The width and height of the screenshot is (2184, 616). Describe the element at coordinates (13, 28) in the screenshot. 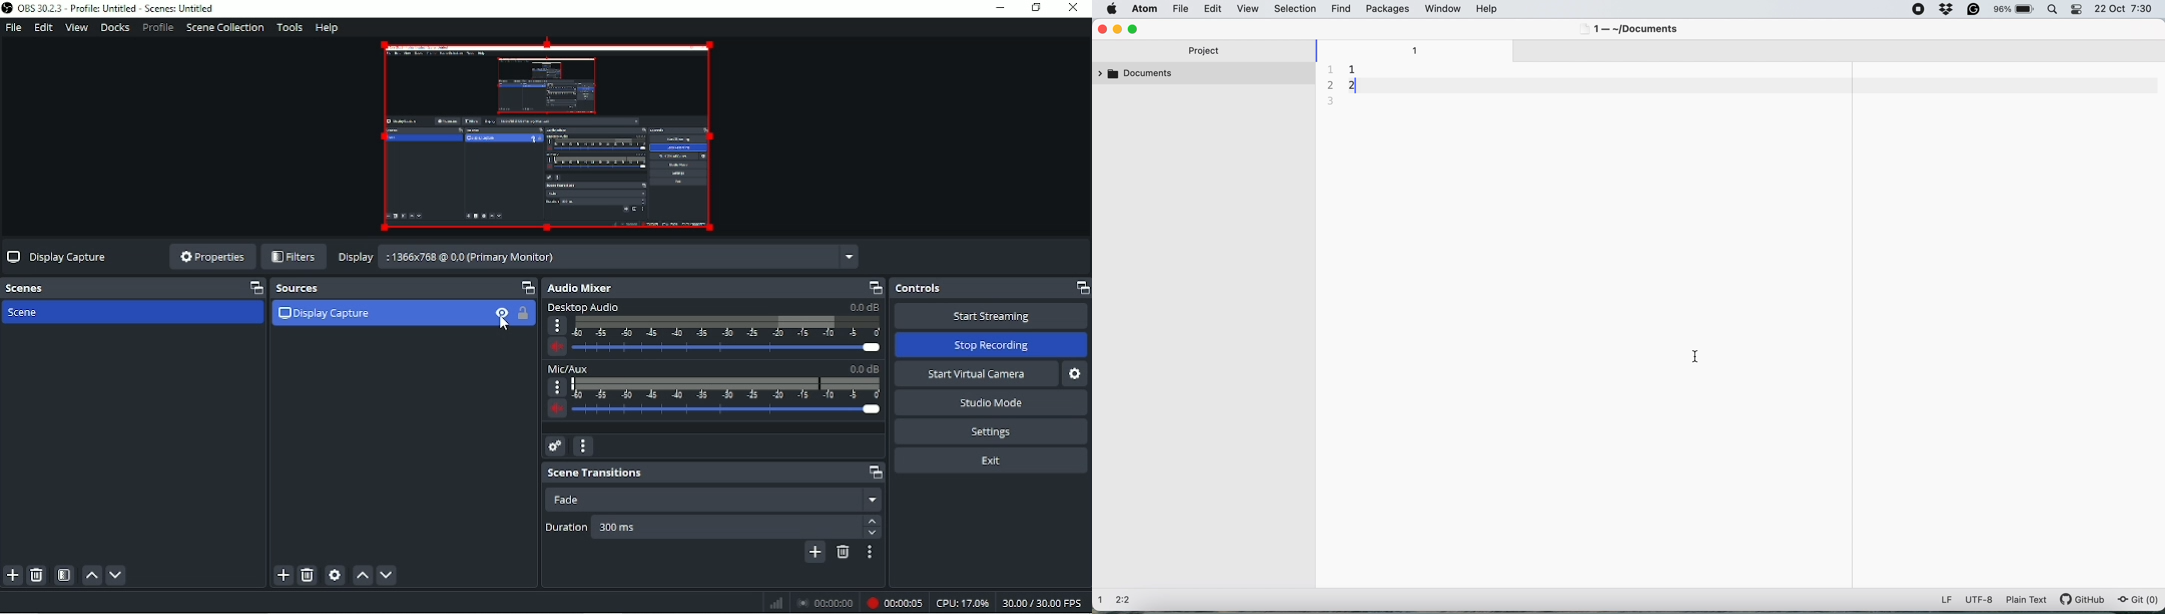

I see `File` at that location.